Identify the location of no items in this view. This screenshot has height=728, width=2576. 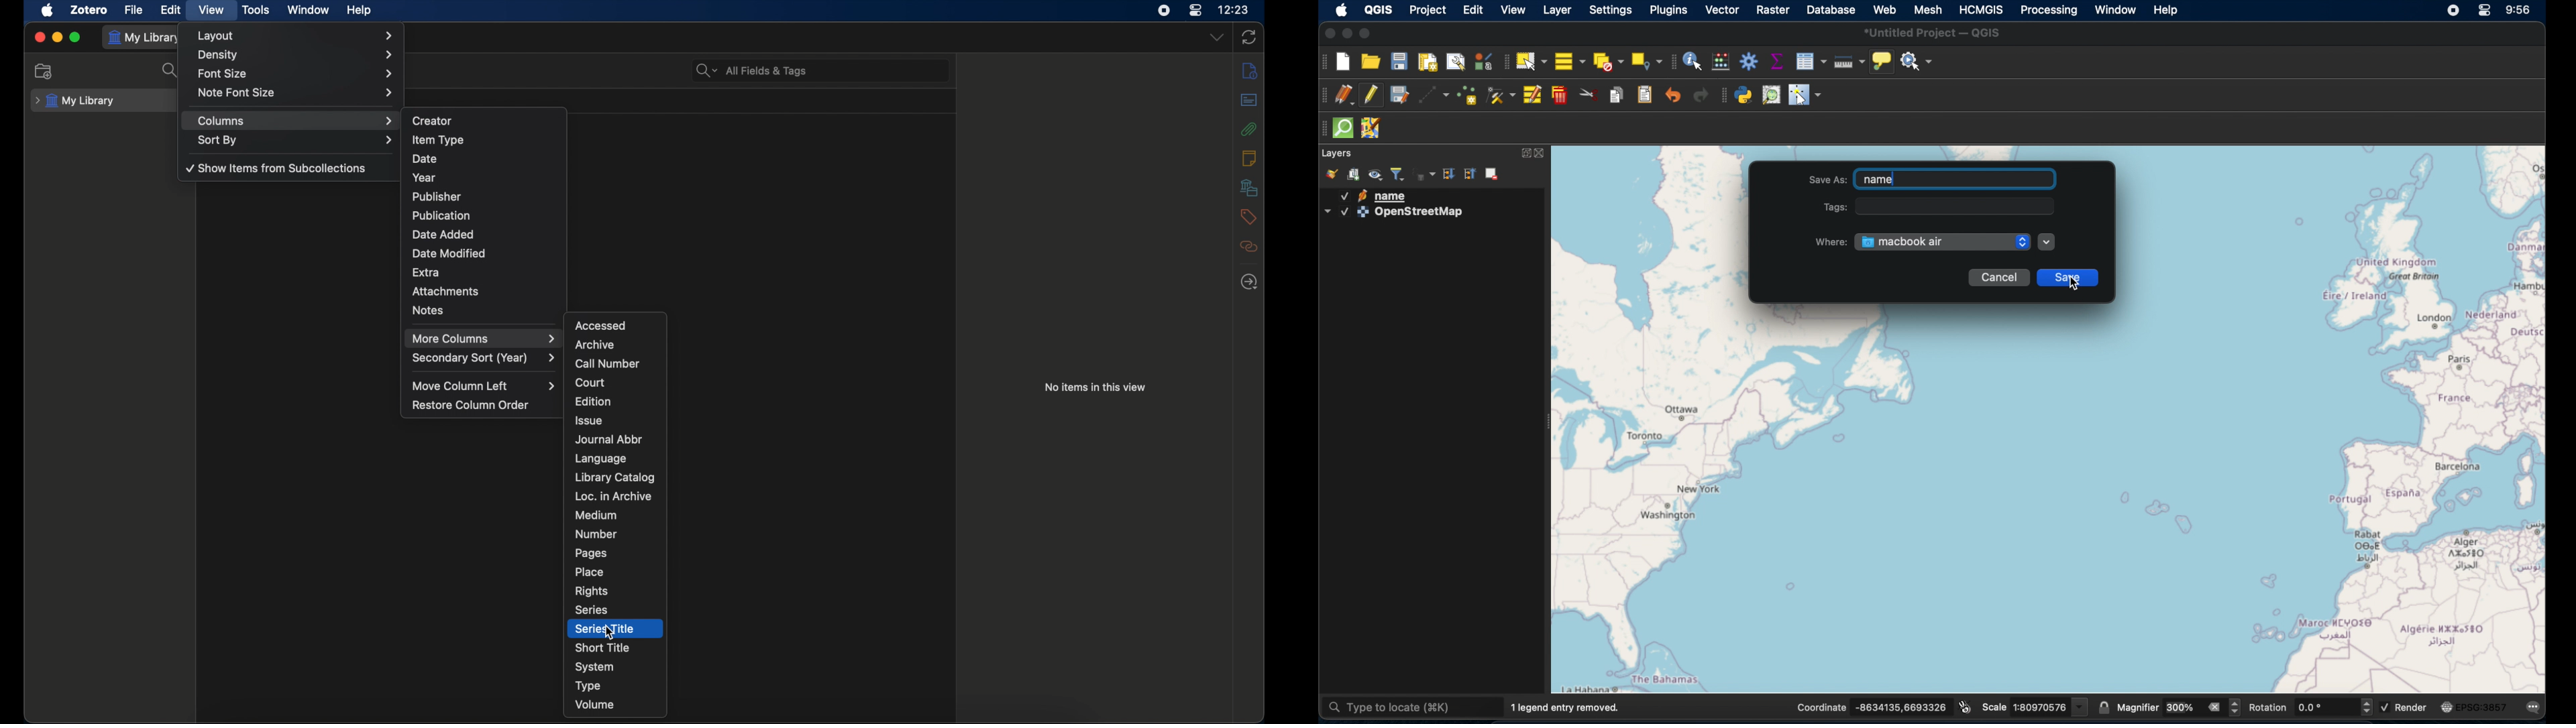
(1097, 387).